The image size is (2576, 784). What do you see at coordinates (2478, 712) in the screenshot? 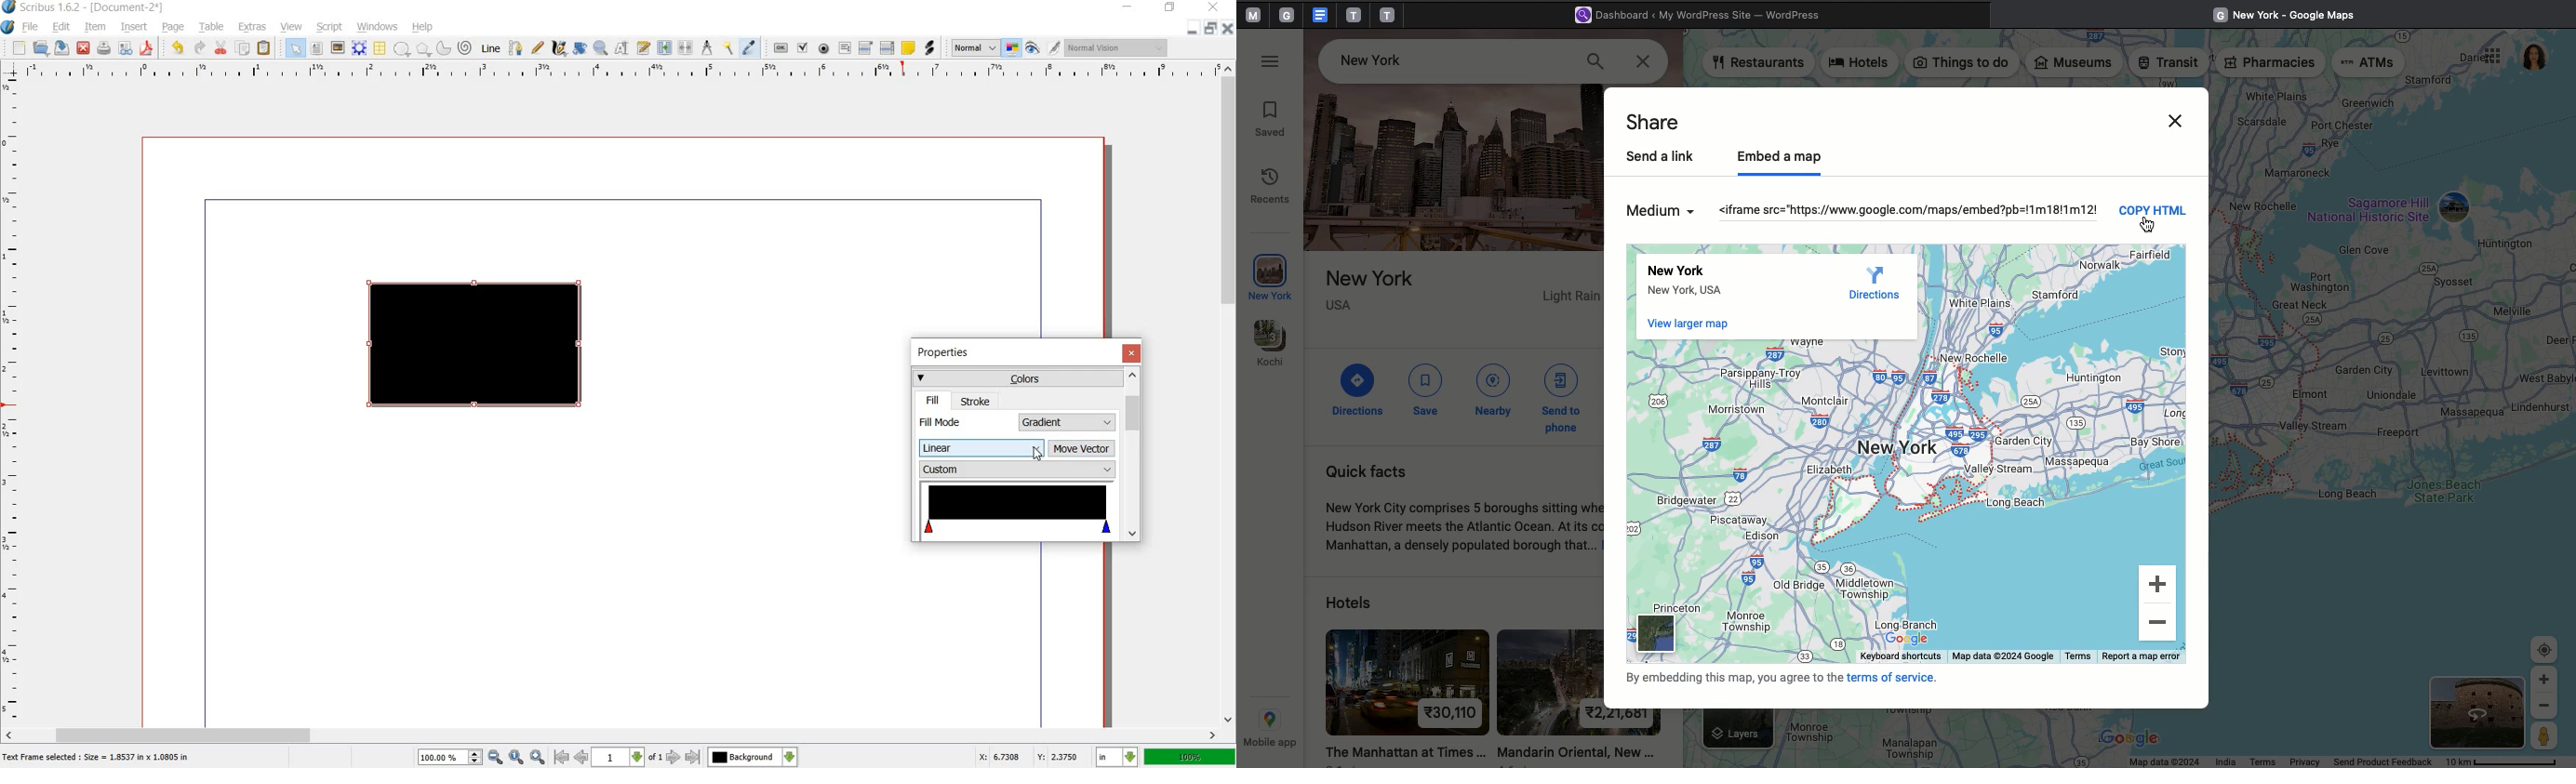
I see `Satelite` at bounding box center [2478, 712].